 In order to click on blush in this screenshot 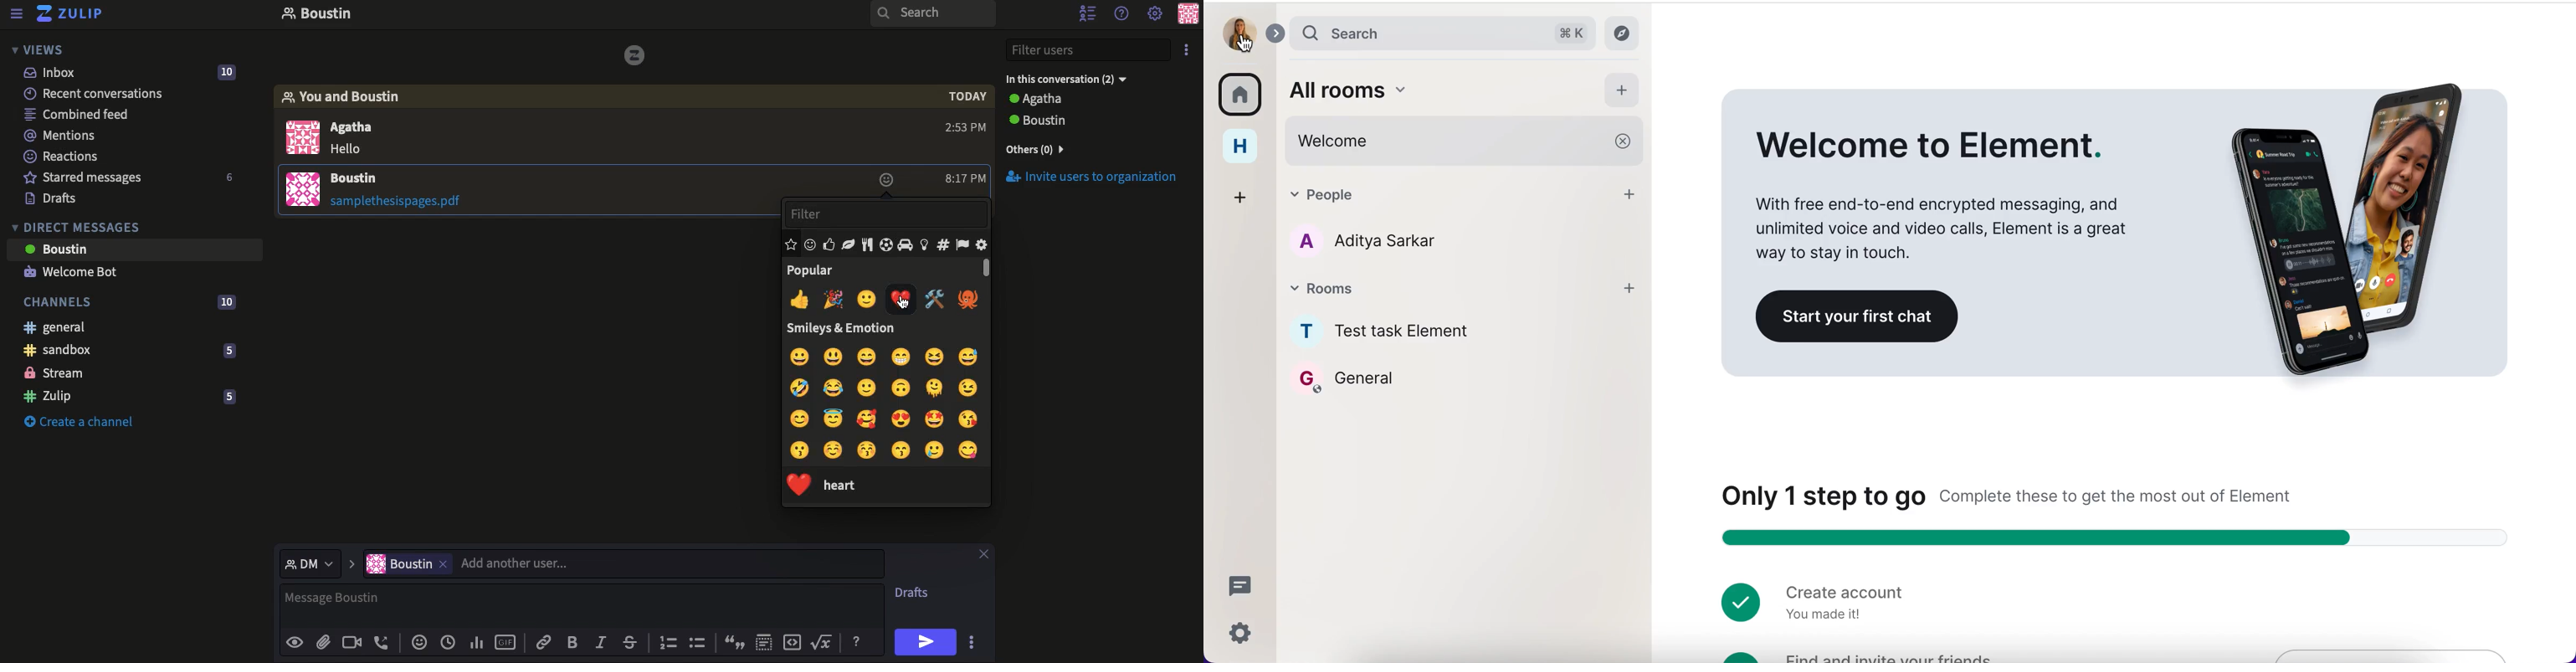, I will do `click(799, 418)`.